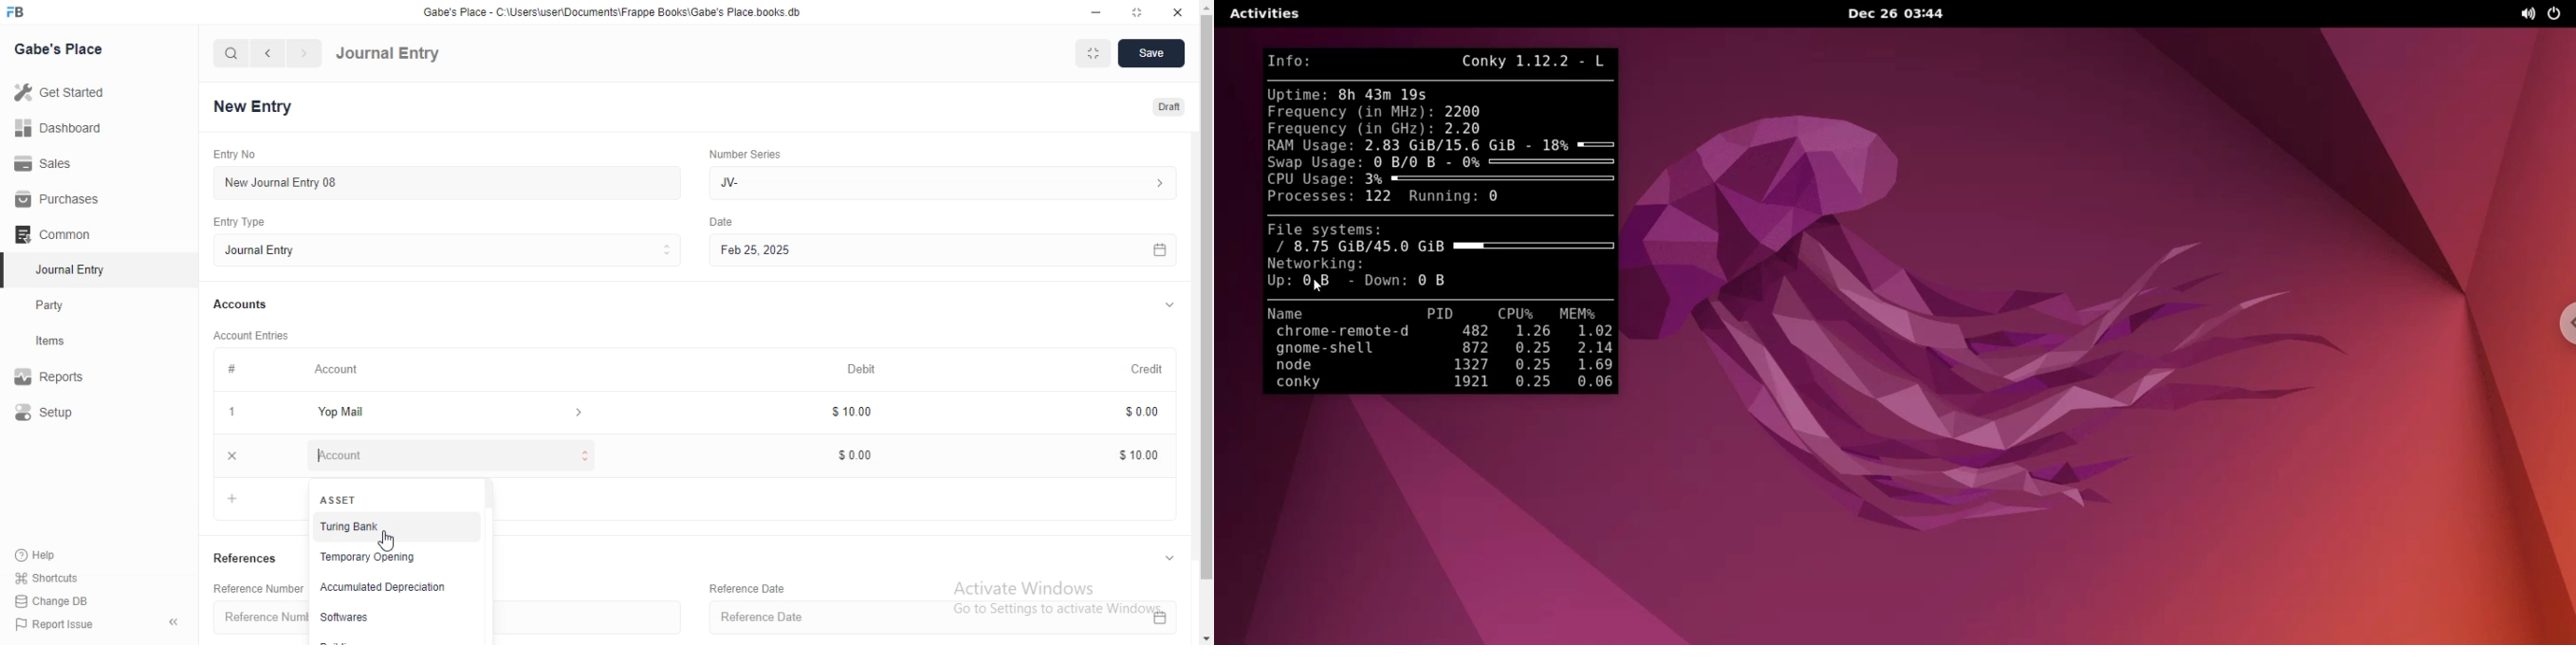 The width and height of the screenshot is (2576, 672). What do you see at coordinates (453, 456) in the screenshot?
I see `Account` at bounding box center [453, 456].